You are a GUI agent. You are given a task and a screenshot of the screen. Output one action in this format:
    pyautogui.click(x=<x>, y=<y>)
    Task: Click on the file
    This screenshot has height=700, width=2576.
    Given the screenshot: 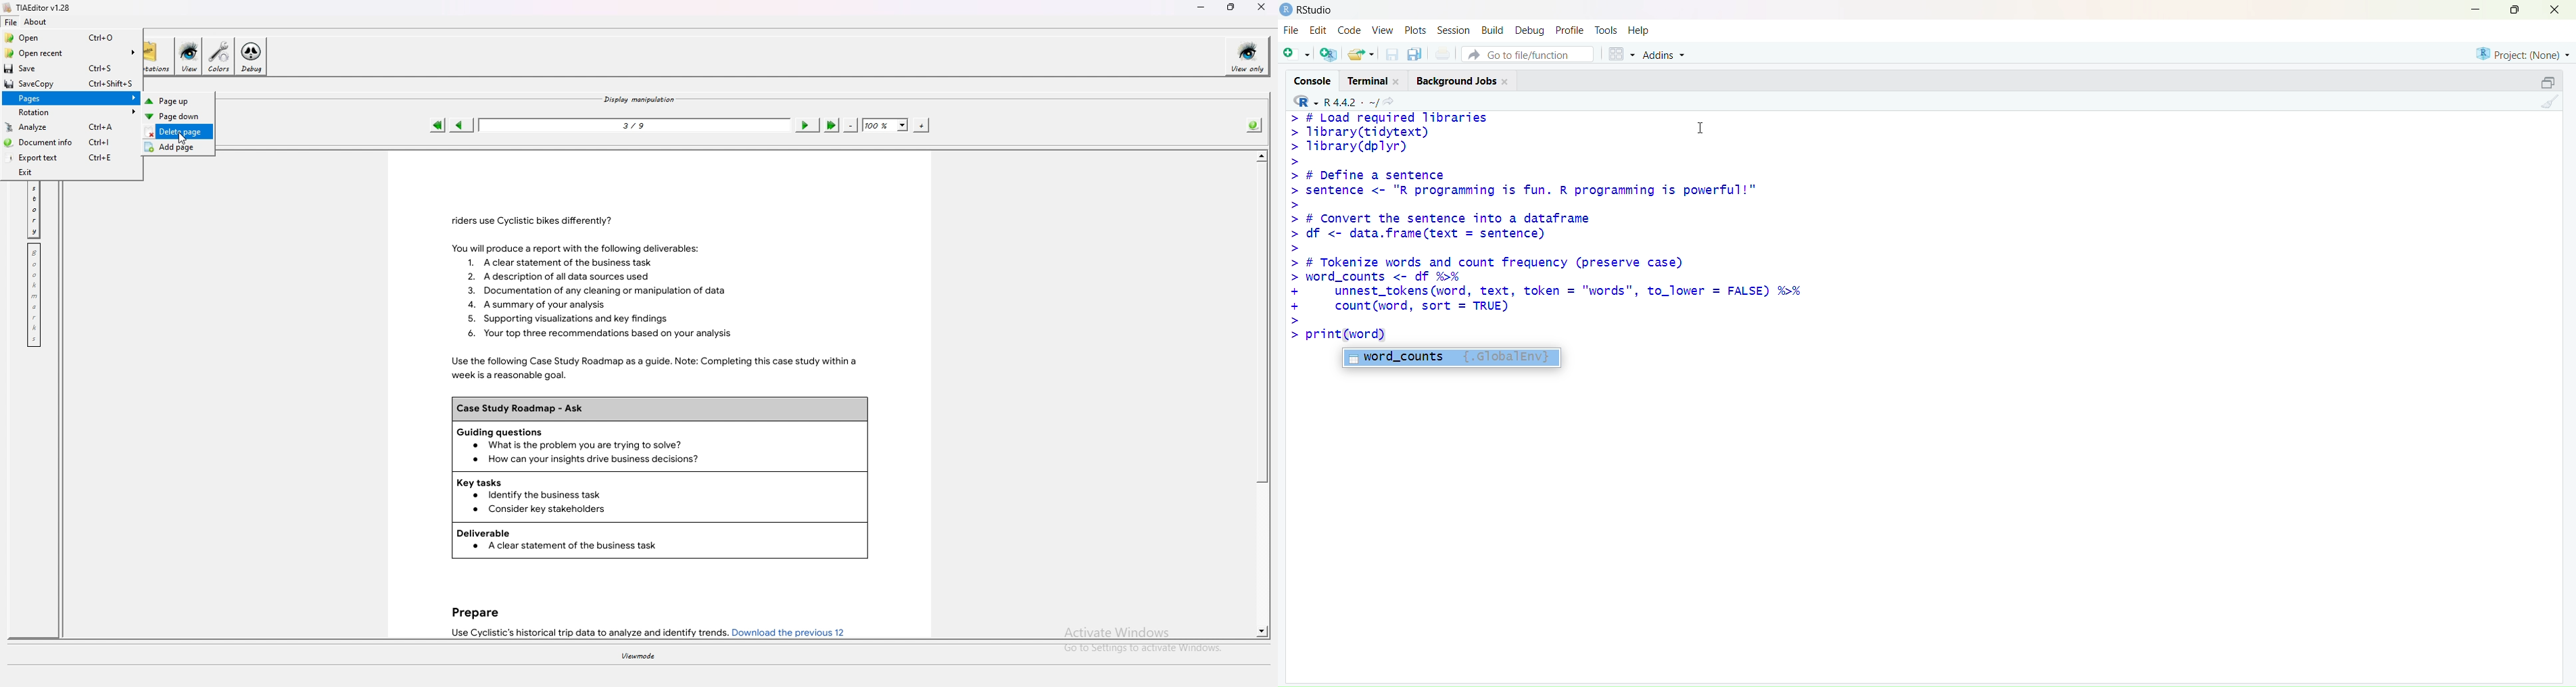 What is the action you would take?
    pyautogui.click(x=1293, y=30)
    